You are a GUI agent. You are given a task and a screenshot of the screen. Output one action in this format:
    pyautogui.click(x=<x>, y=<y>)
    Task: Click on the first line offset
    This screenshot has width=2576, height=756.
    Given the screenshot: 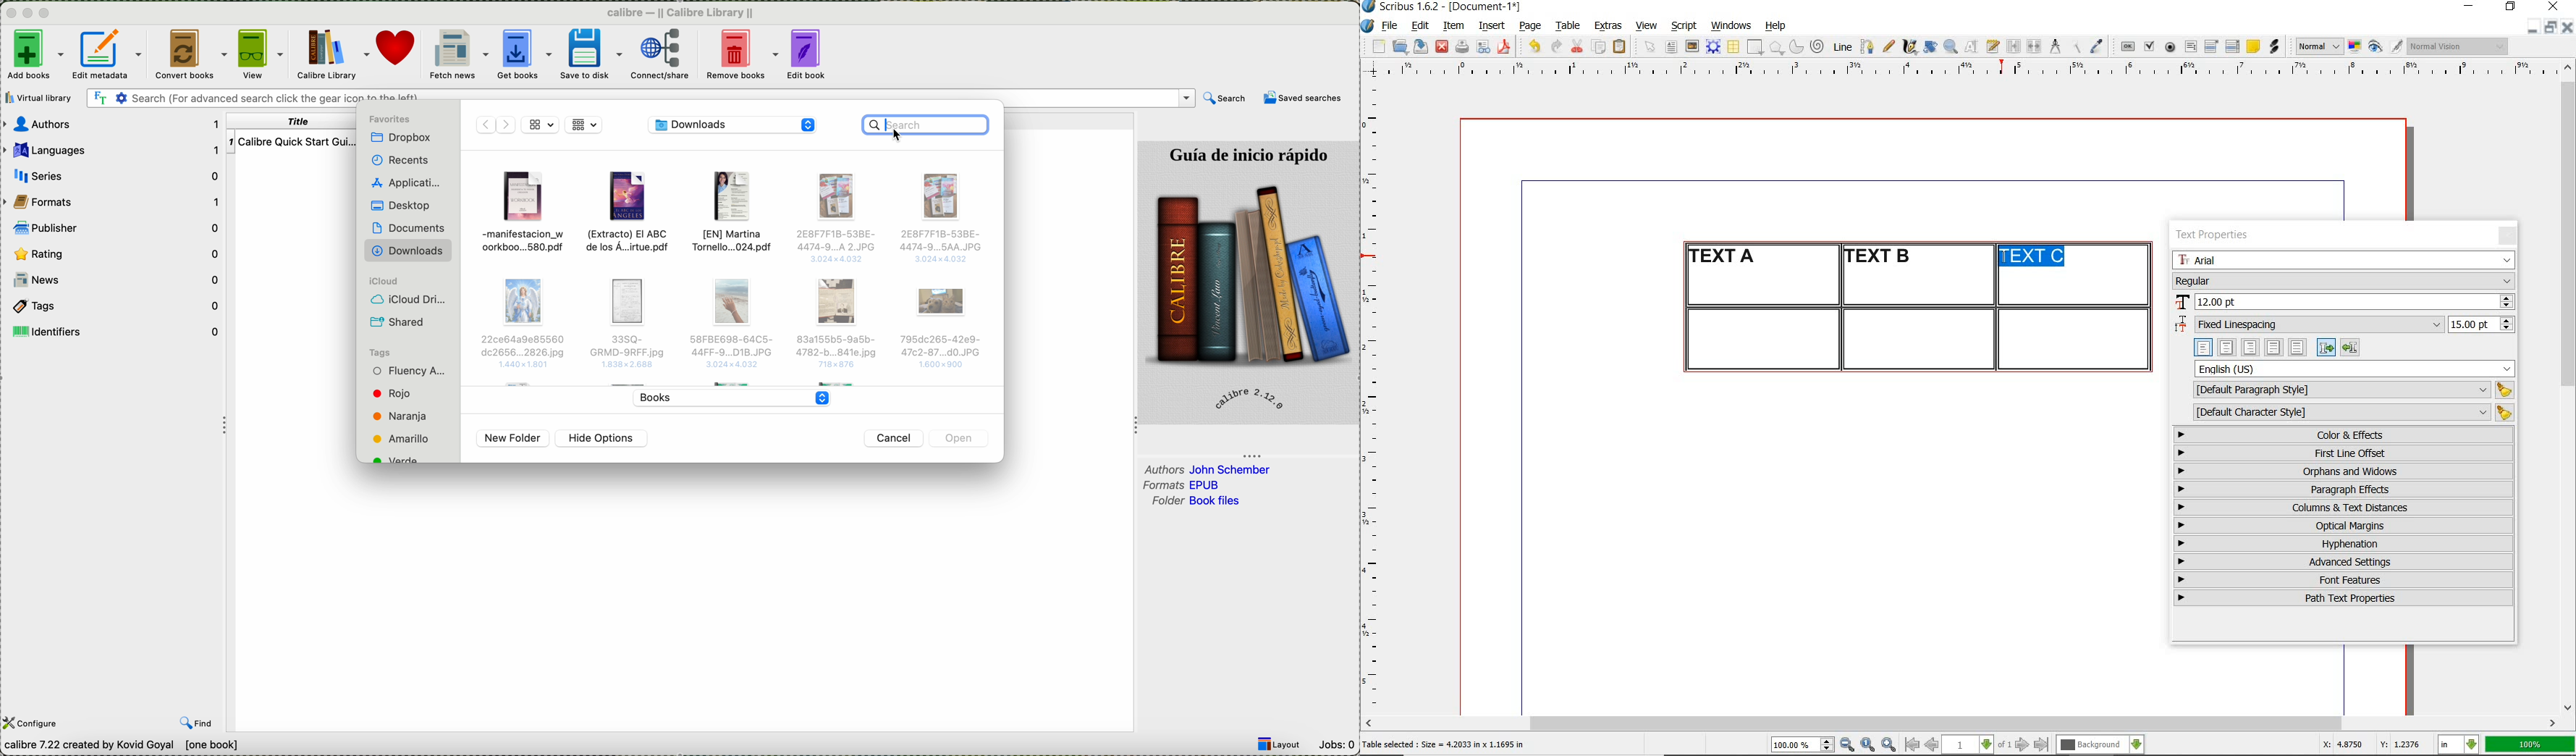 What is the action you would take?
    pyautogui.click(x=2344, y=453)
    